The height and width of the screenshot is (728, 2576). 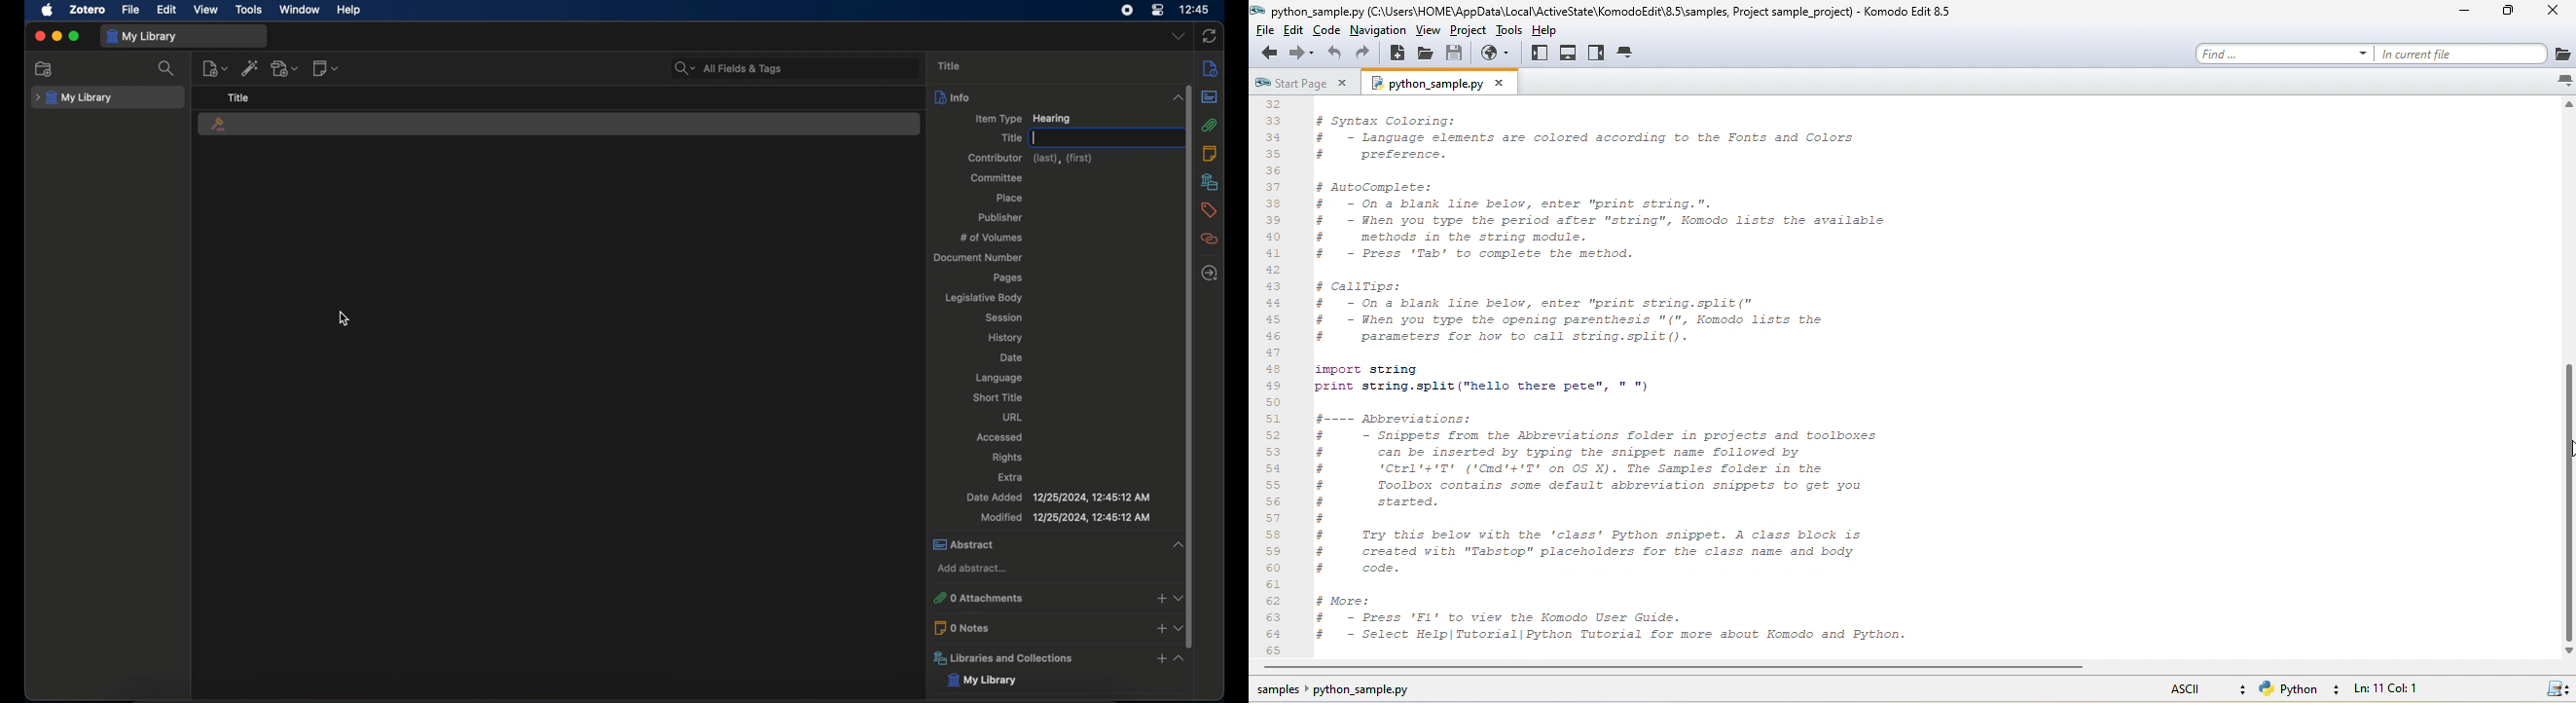 What do you see at coordinates (57, 36) in the screenshot?
I see `minimize` at bounding box center [57, 36].